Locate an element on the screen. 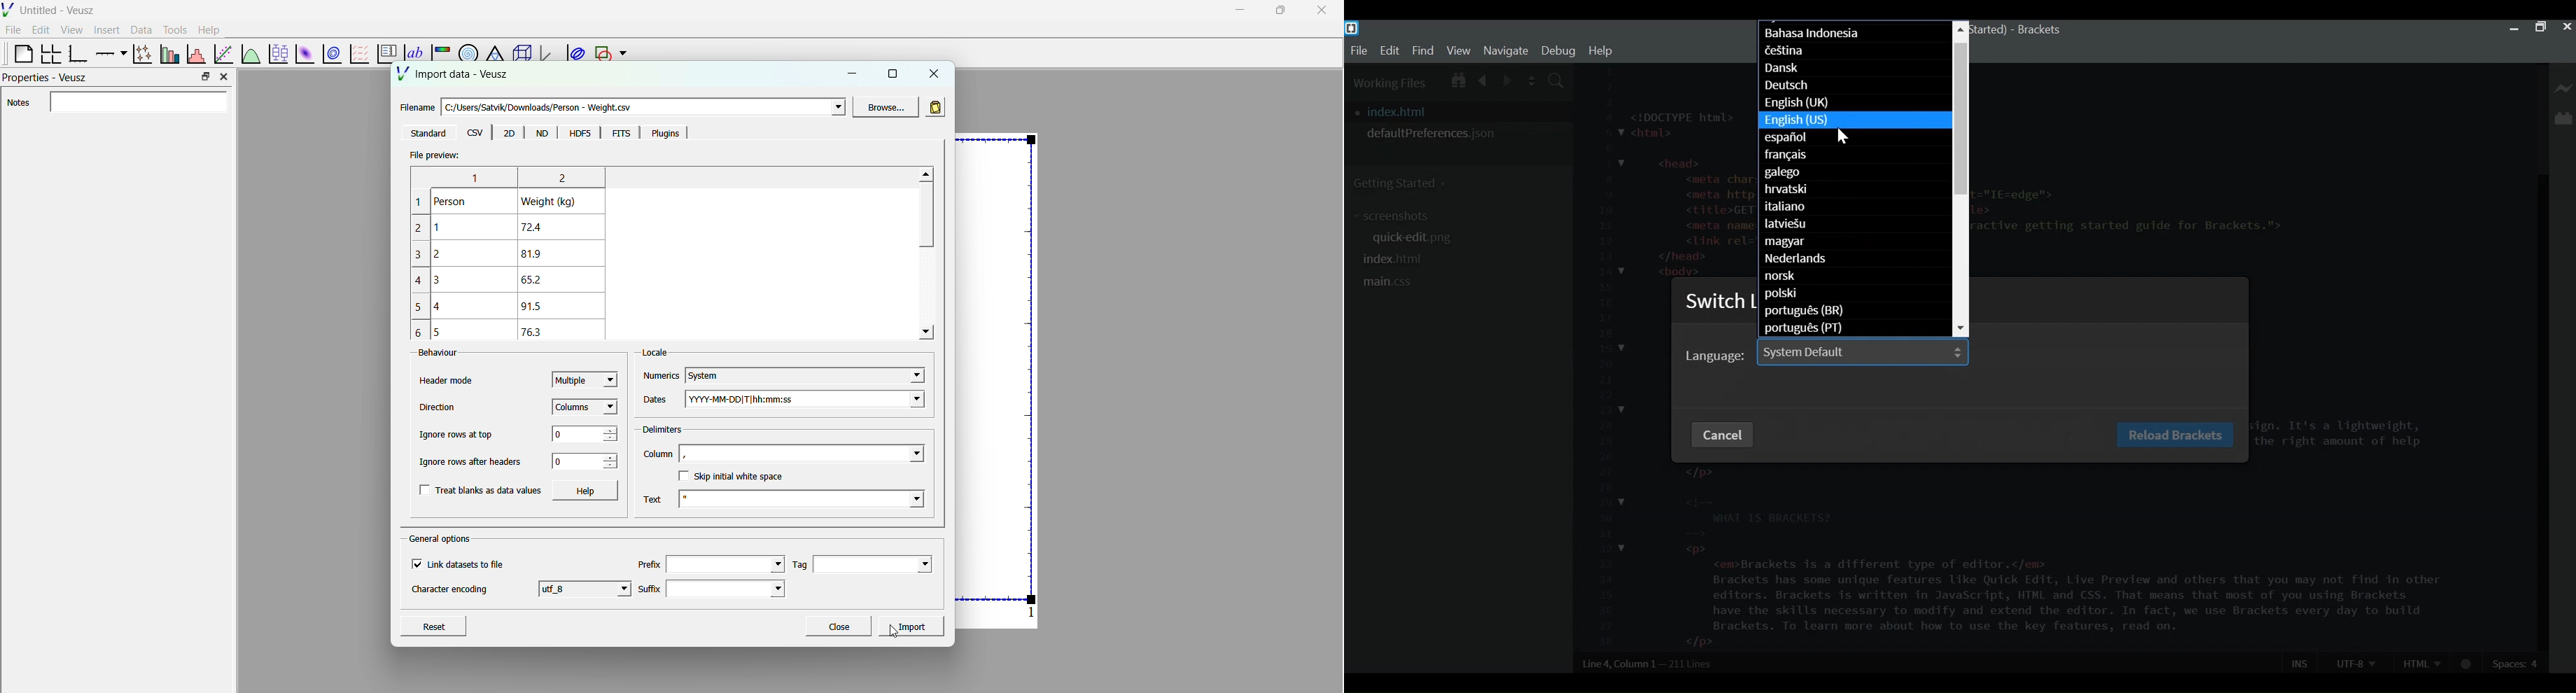 The image size is (2576, 700). quick-edit.png is located at coordinates (1418, 239).